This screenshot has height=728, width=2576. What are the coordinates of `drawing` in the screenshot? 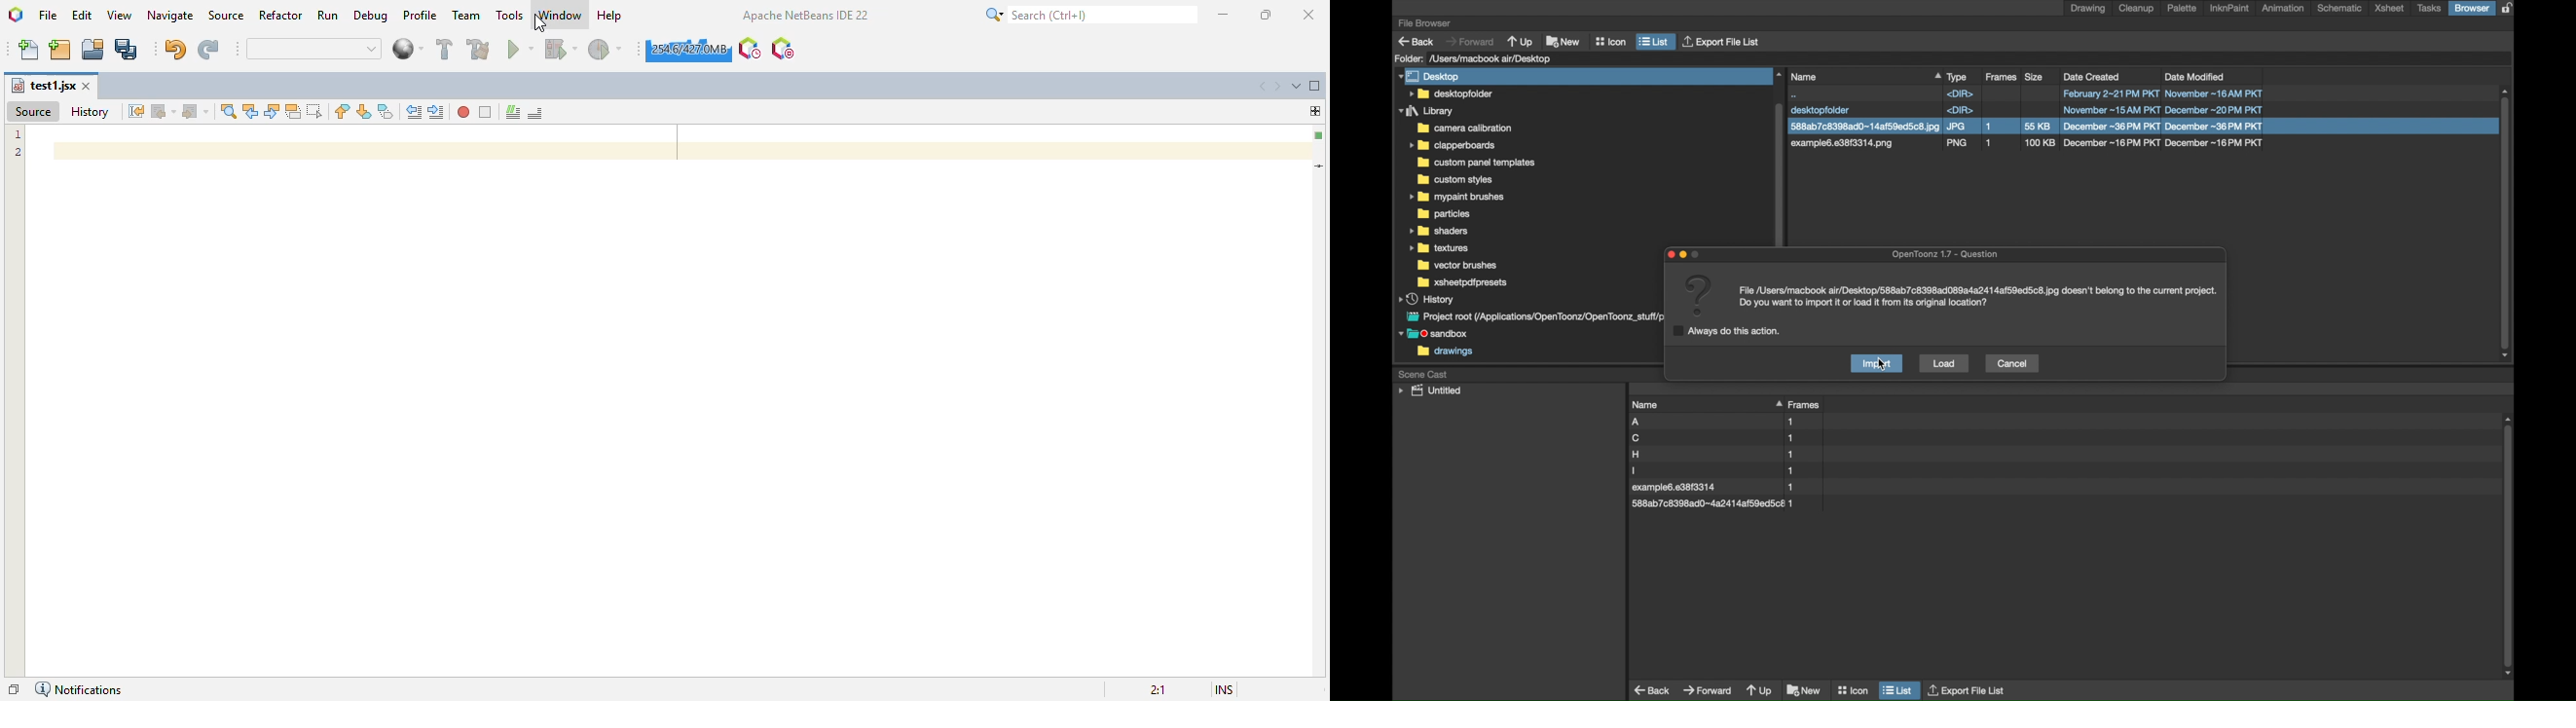 It's located at (2088, 8).